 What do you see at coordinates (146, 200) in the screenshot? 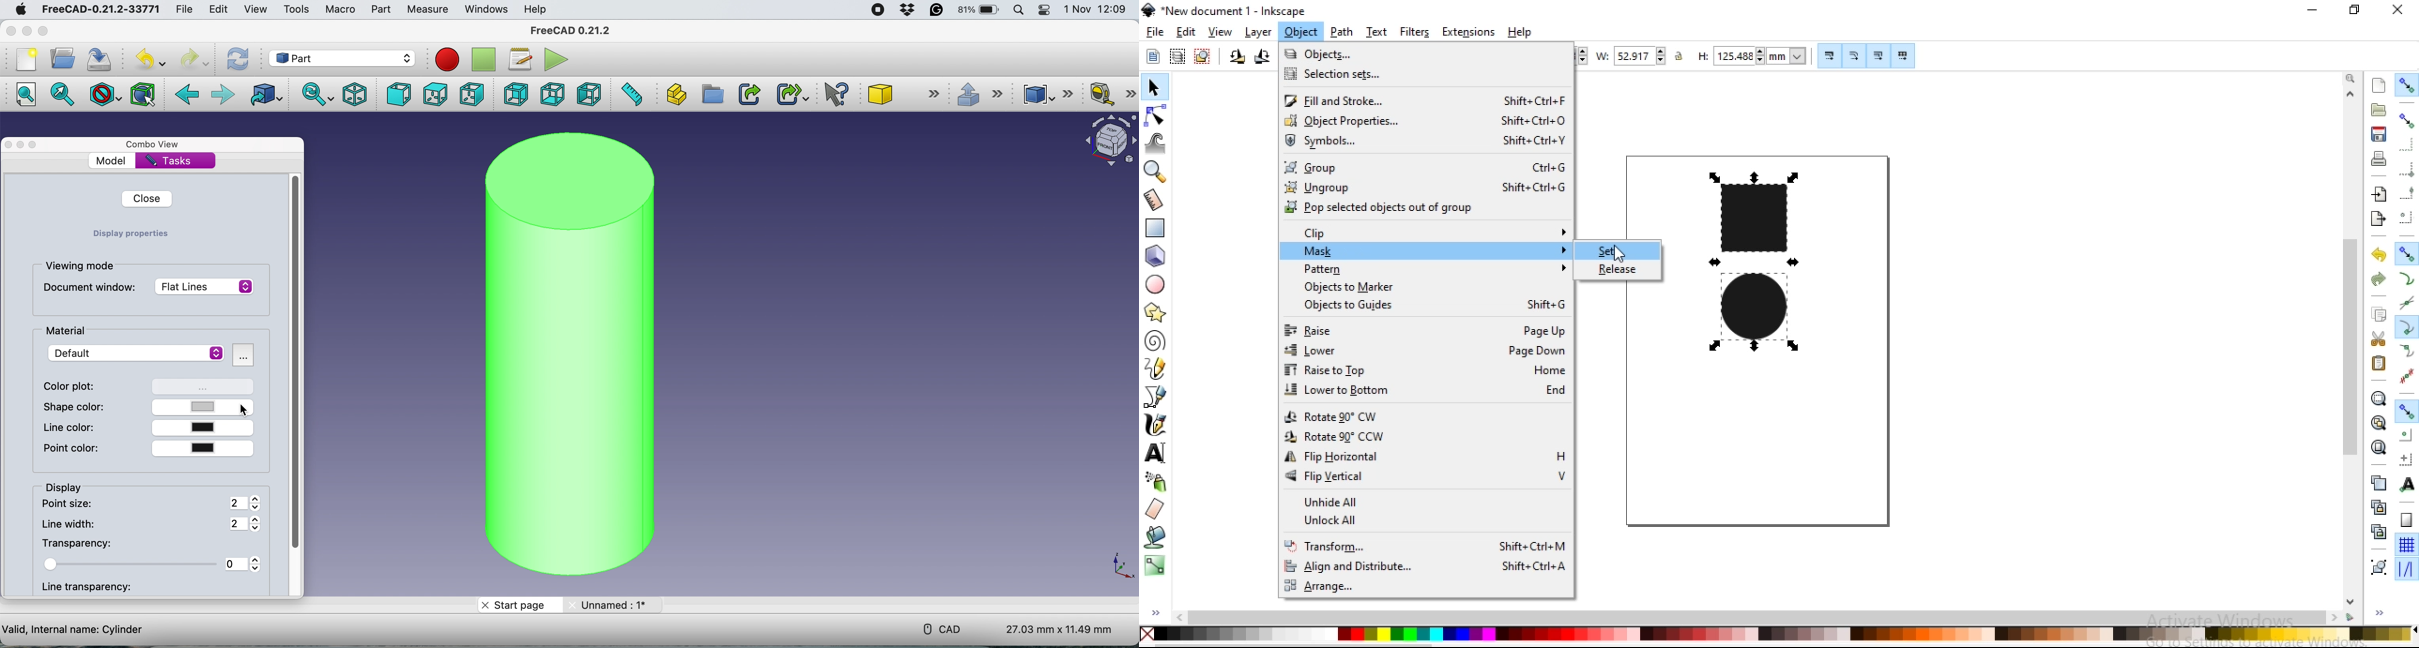
I see `close` at bounding box center [146, 200].